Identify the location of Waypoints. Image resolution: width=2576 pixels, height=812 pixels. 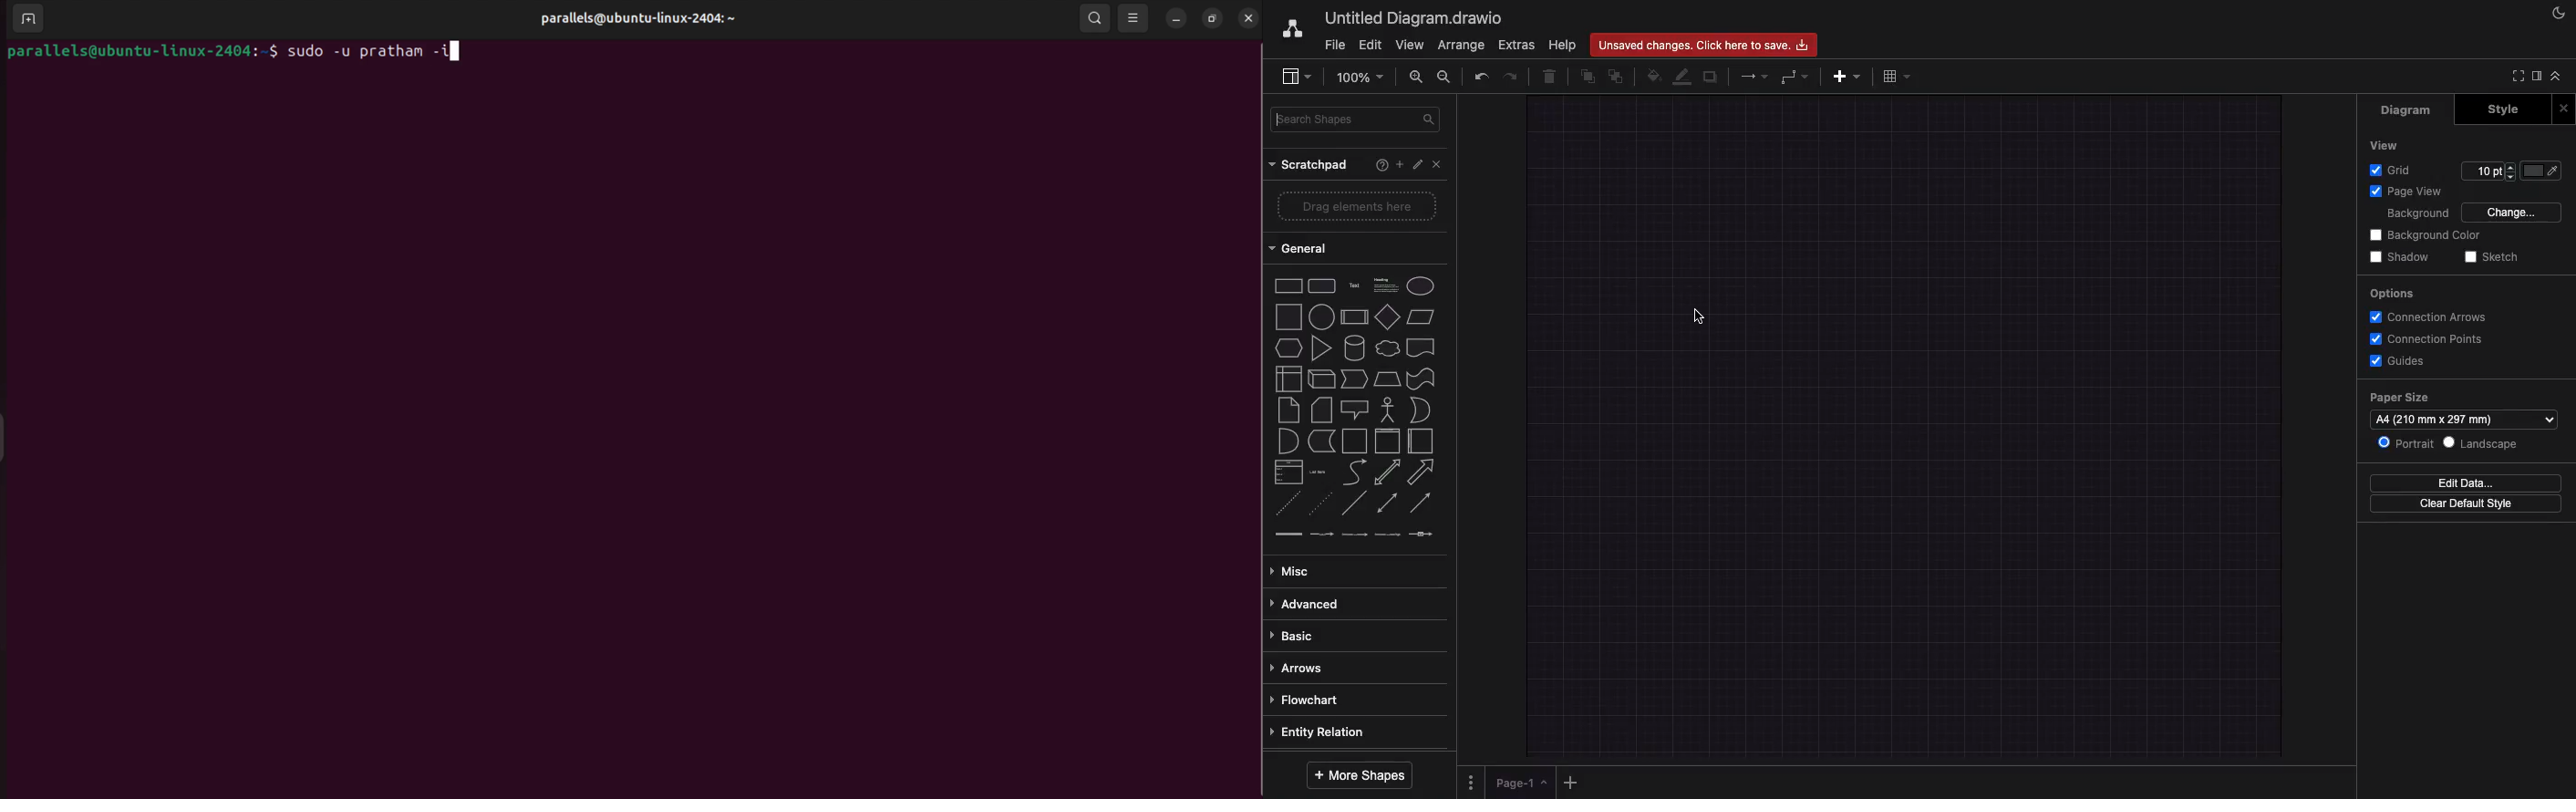
(1795, 78).